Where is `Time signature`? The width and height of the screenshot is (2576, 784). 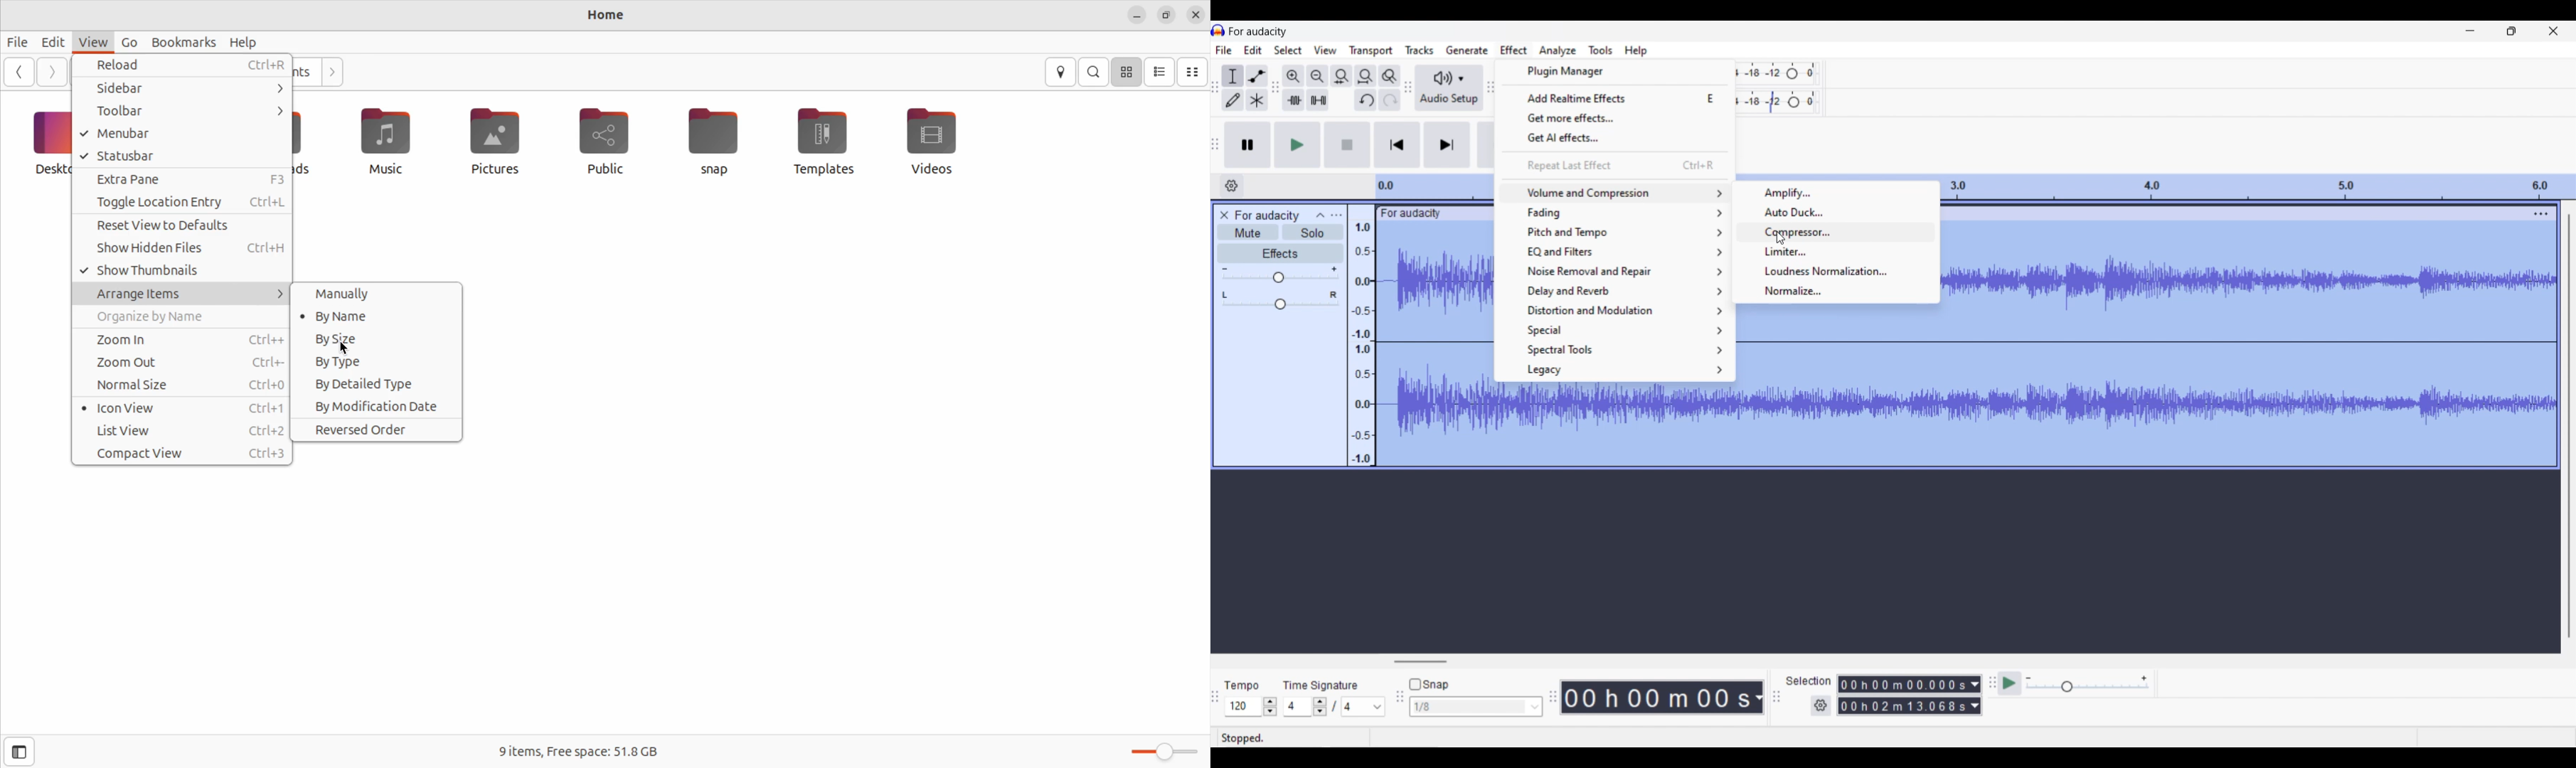 Time signature is located at coordinates (1321, 685).